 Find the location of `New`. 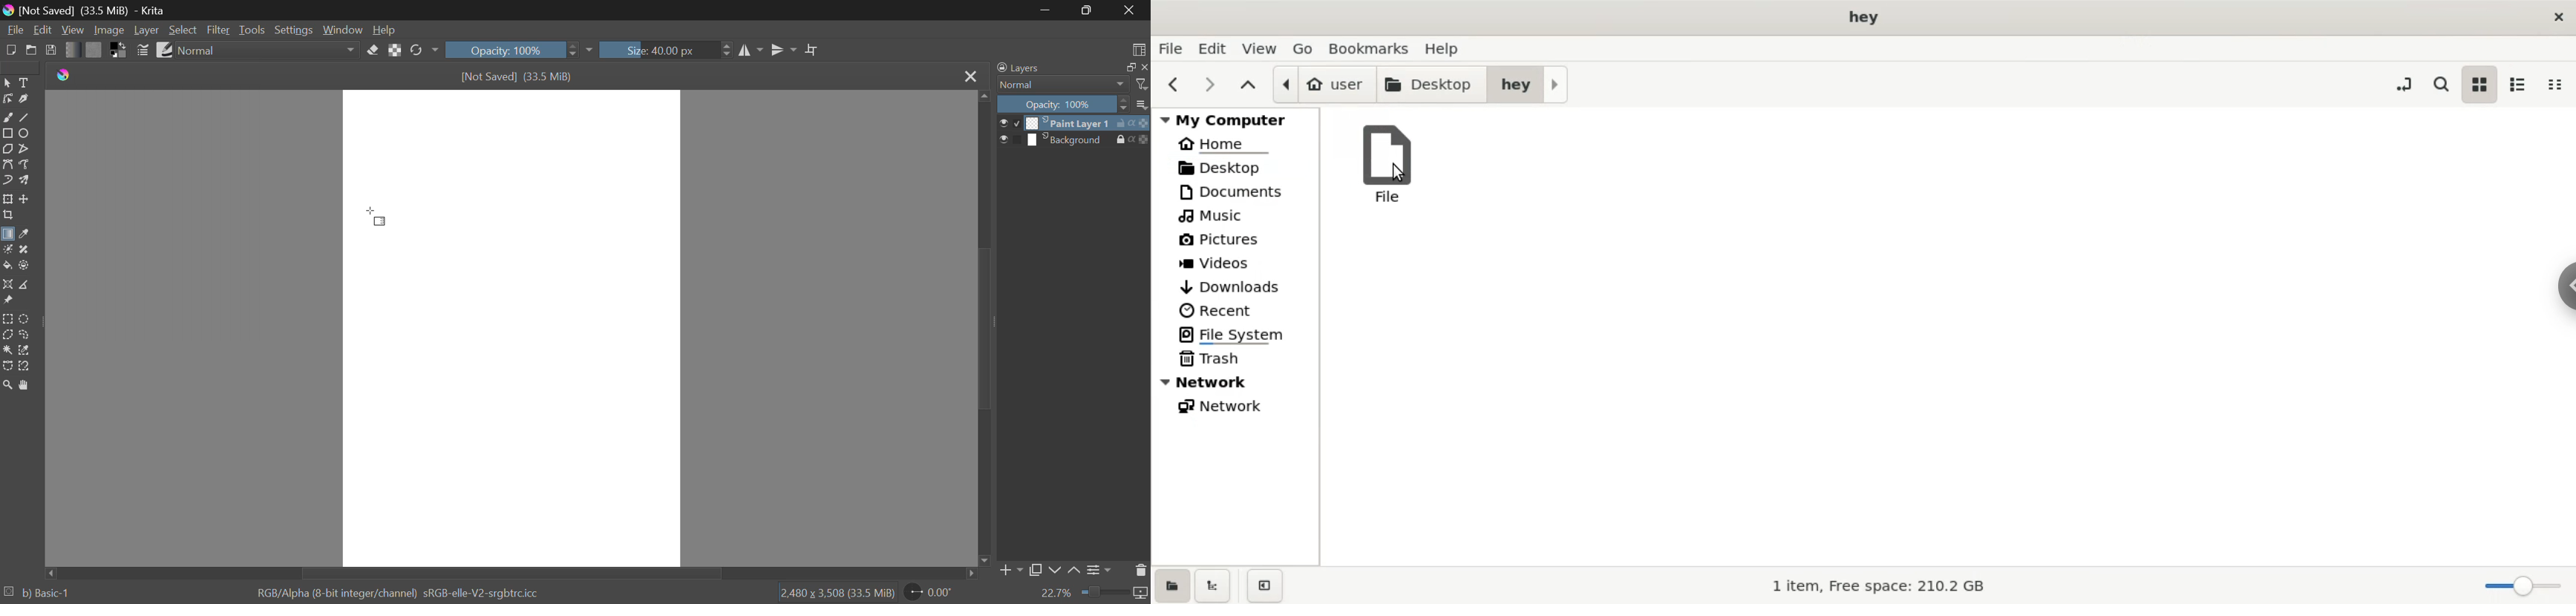

New is located at coordinates (10, 49).